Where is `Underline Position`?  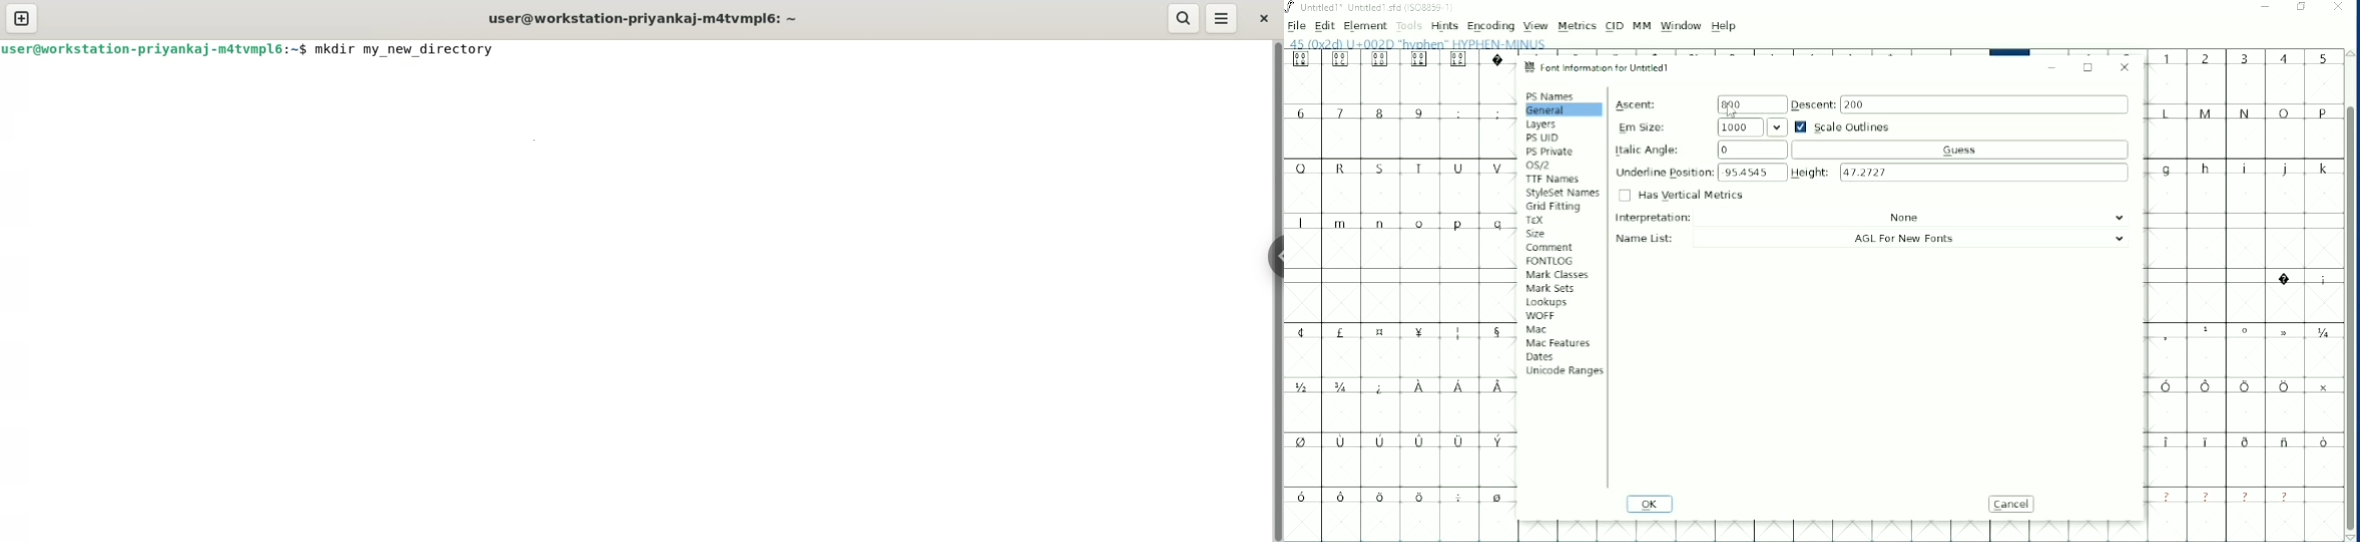
Underline Position is located at coordinates (1700, 172).